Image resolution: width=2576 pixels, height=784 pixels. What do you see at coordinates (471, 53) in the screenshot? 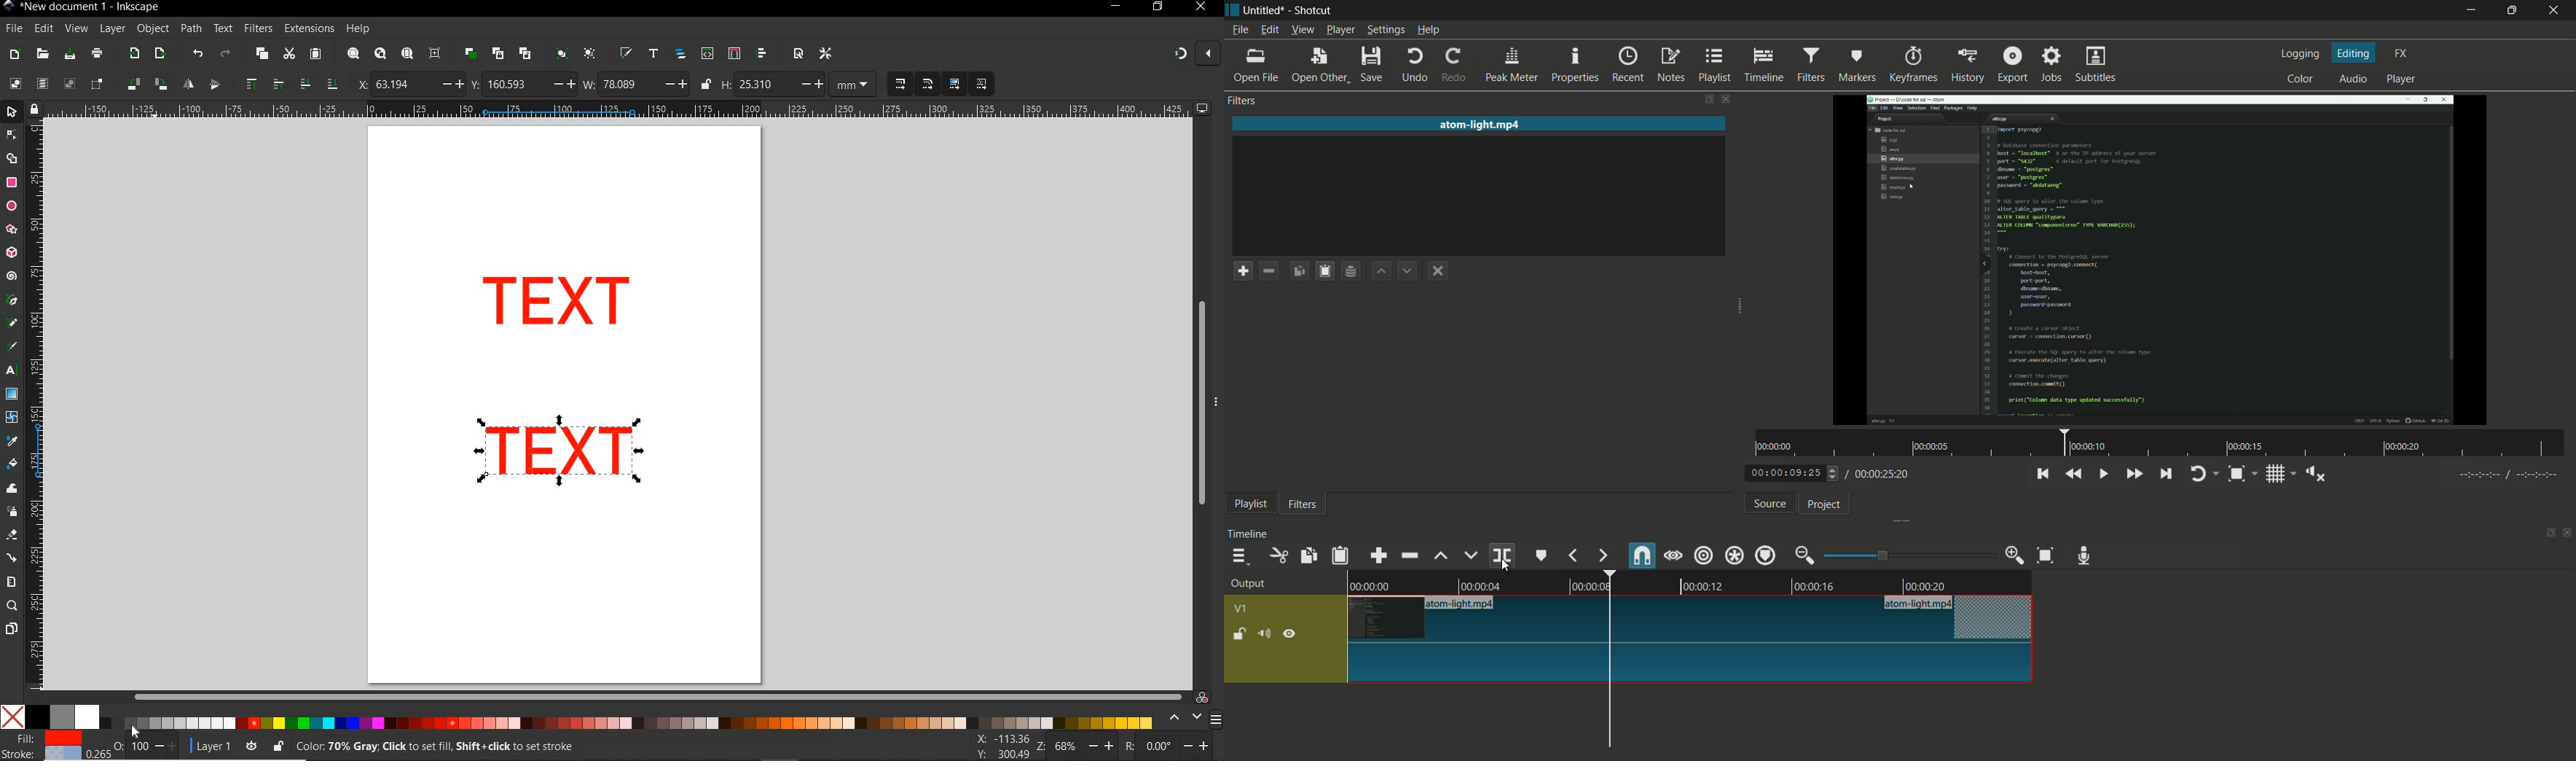
I see `duplicate` at bounding box center [471, 53].